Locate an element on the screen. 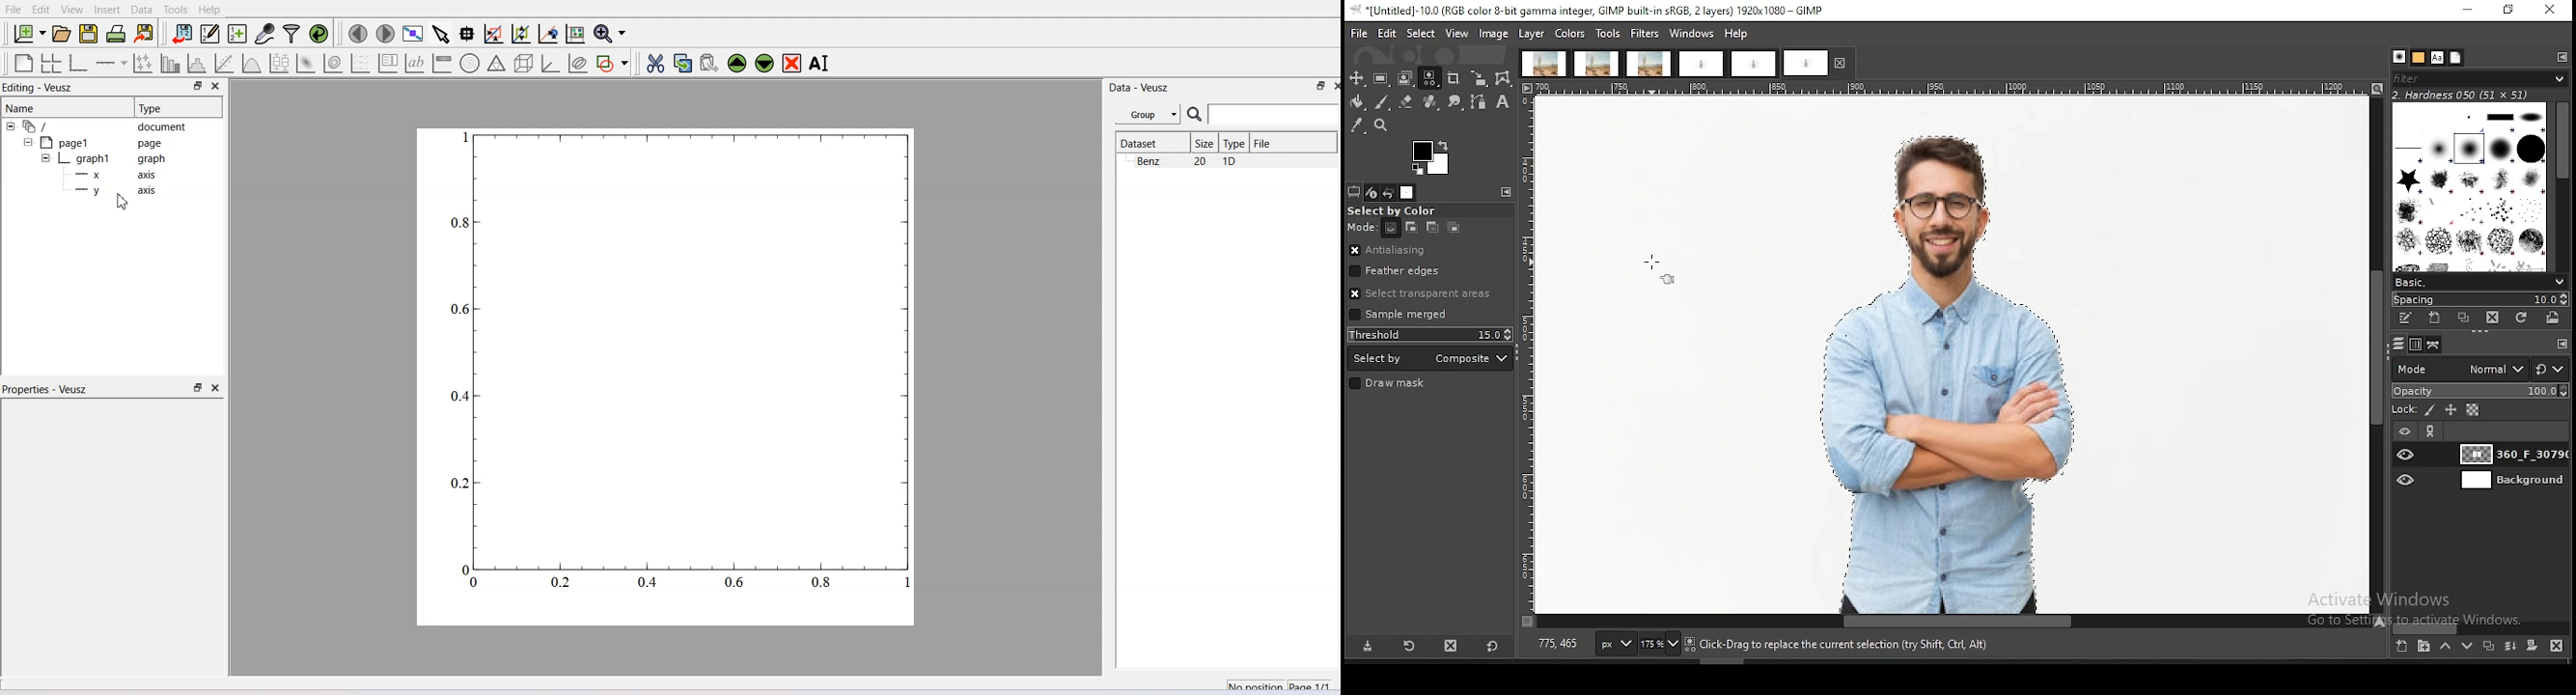  create a new layer group is located at coordinates (2423, 645).